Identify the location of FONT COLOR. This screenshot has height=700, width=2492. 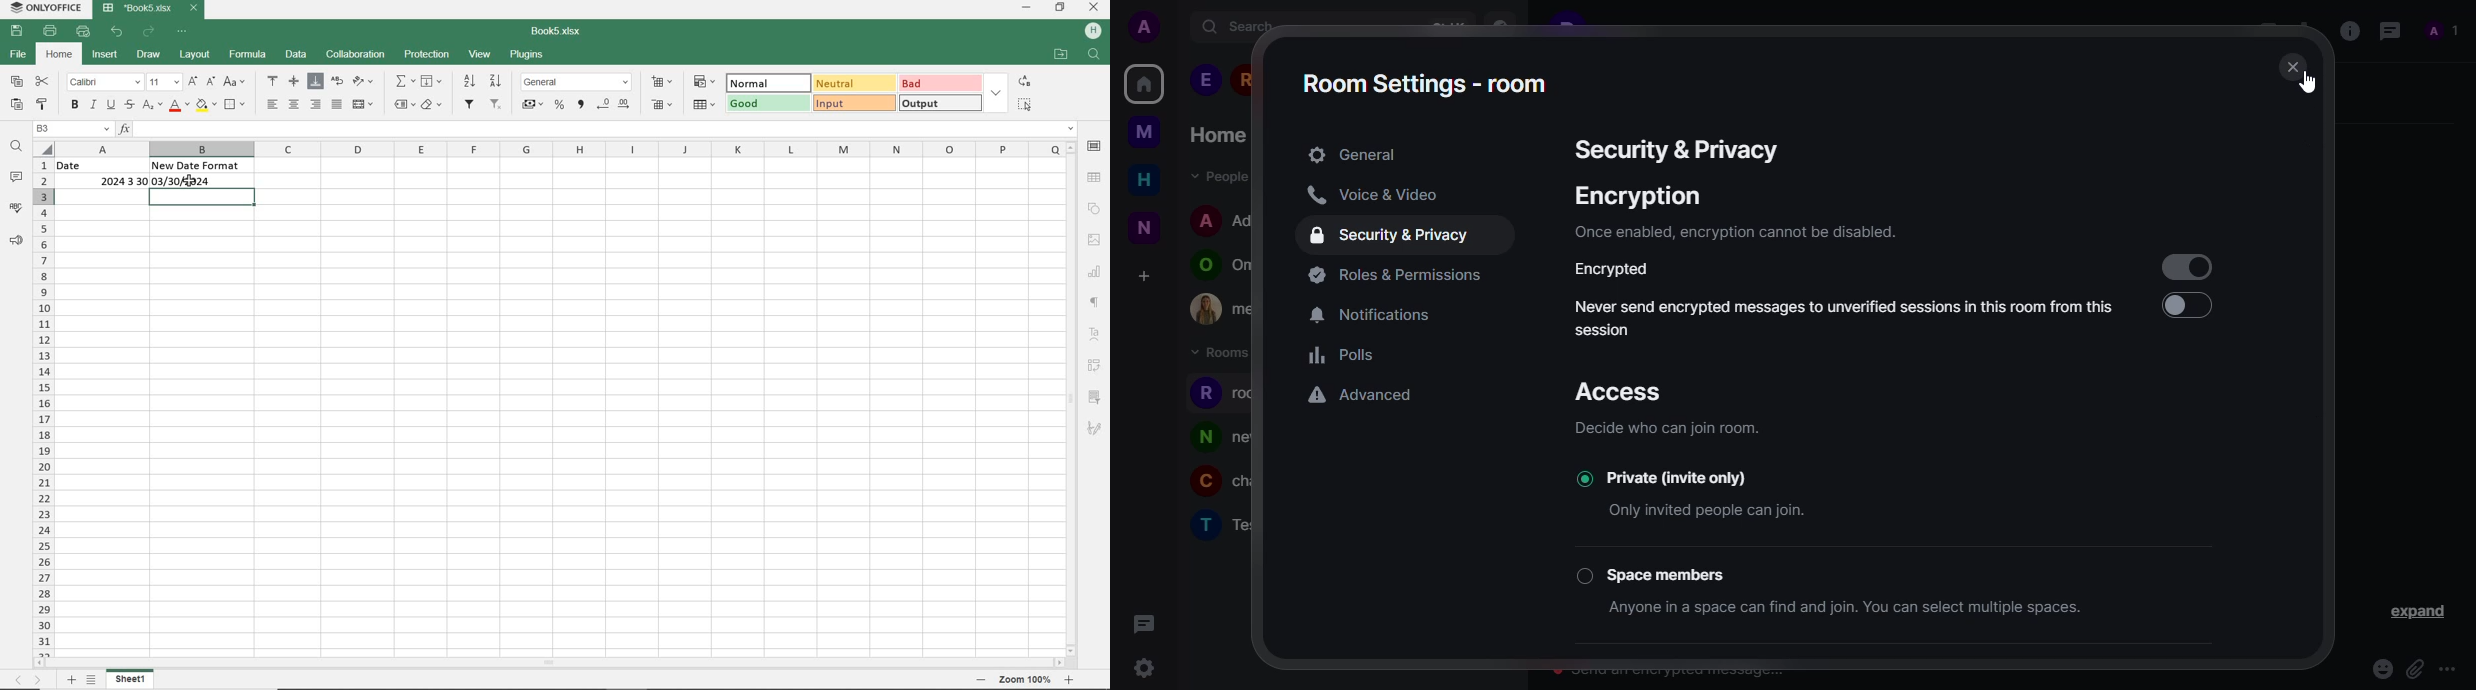
(178, 107).